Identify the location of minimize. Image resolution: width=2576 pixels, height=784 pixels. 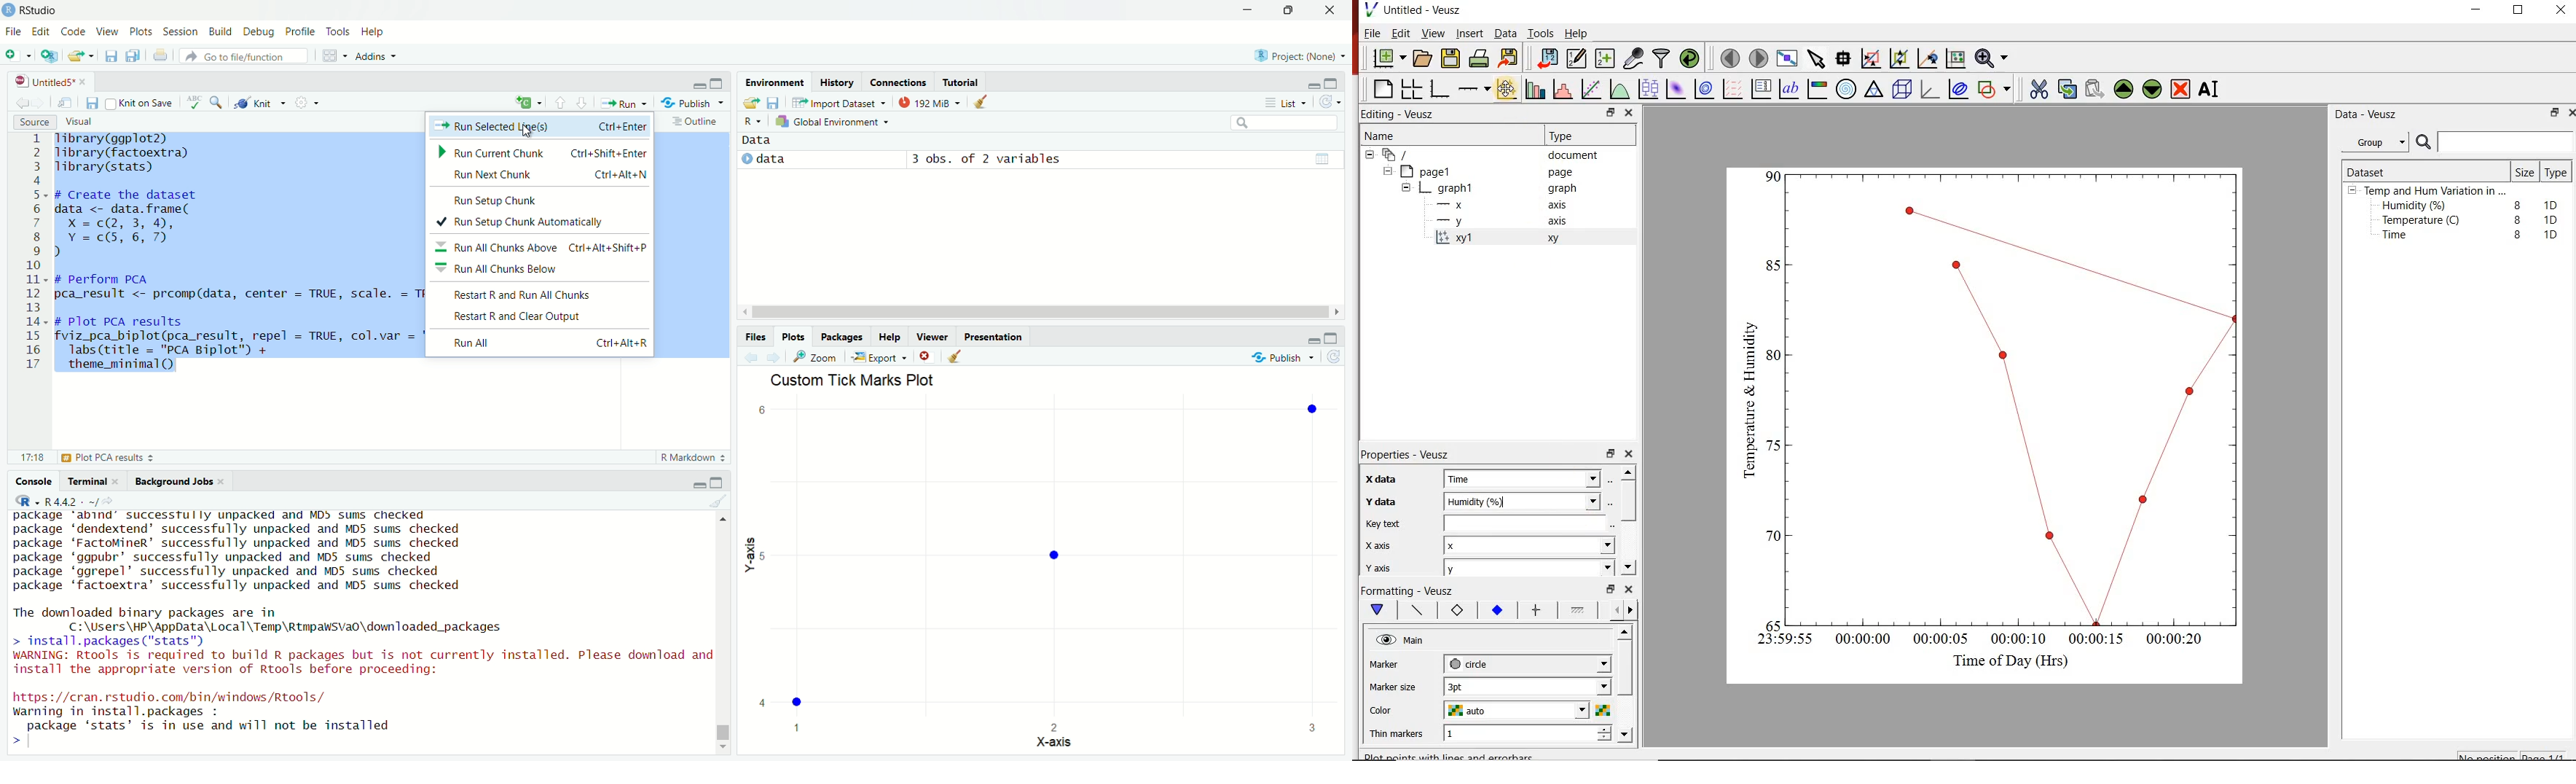
(1312, 337).